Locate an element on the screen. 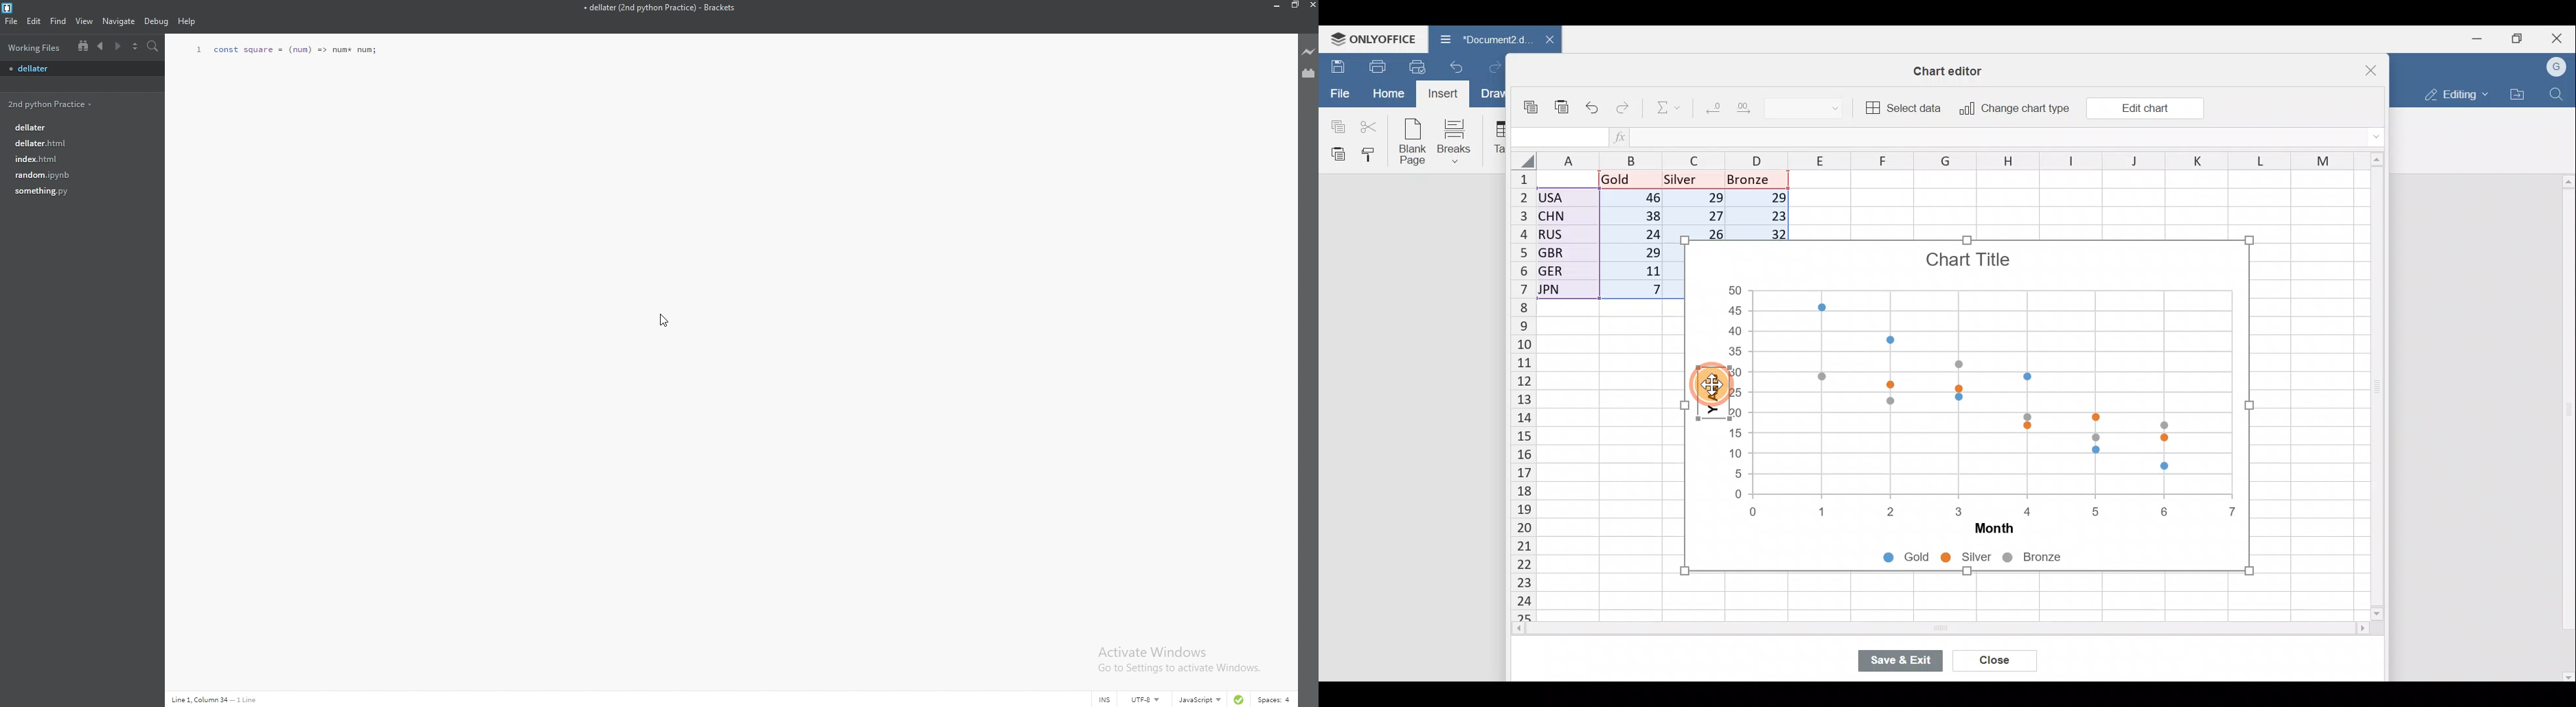 This screenshot has height=728, width=2576. debug is located at coordinates (157, 21).